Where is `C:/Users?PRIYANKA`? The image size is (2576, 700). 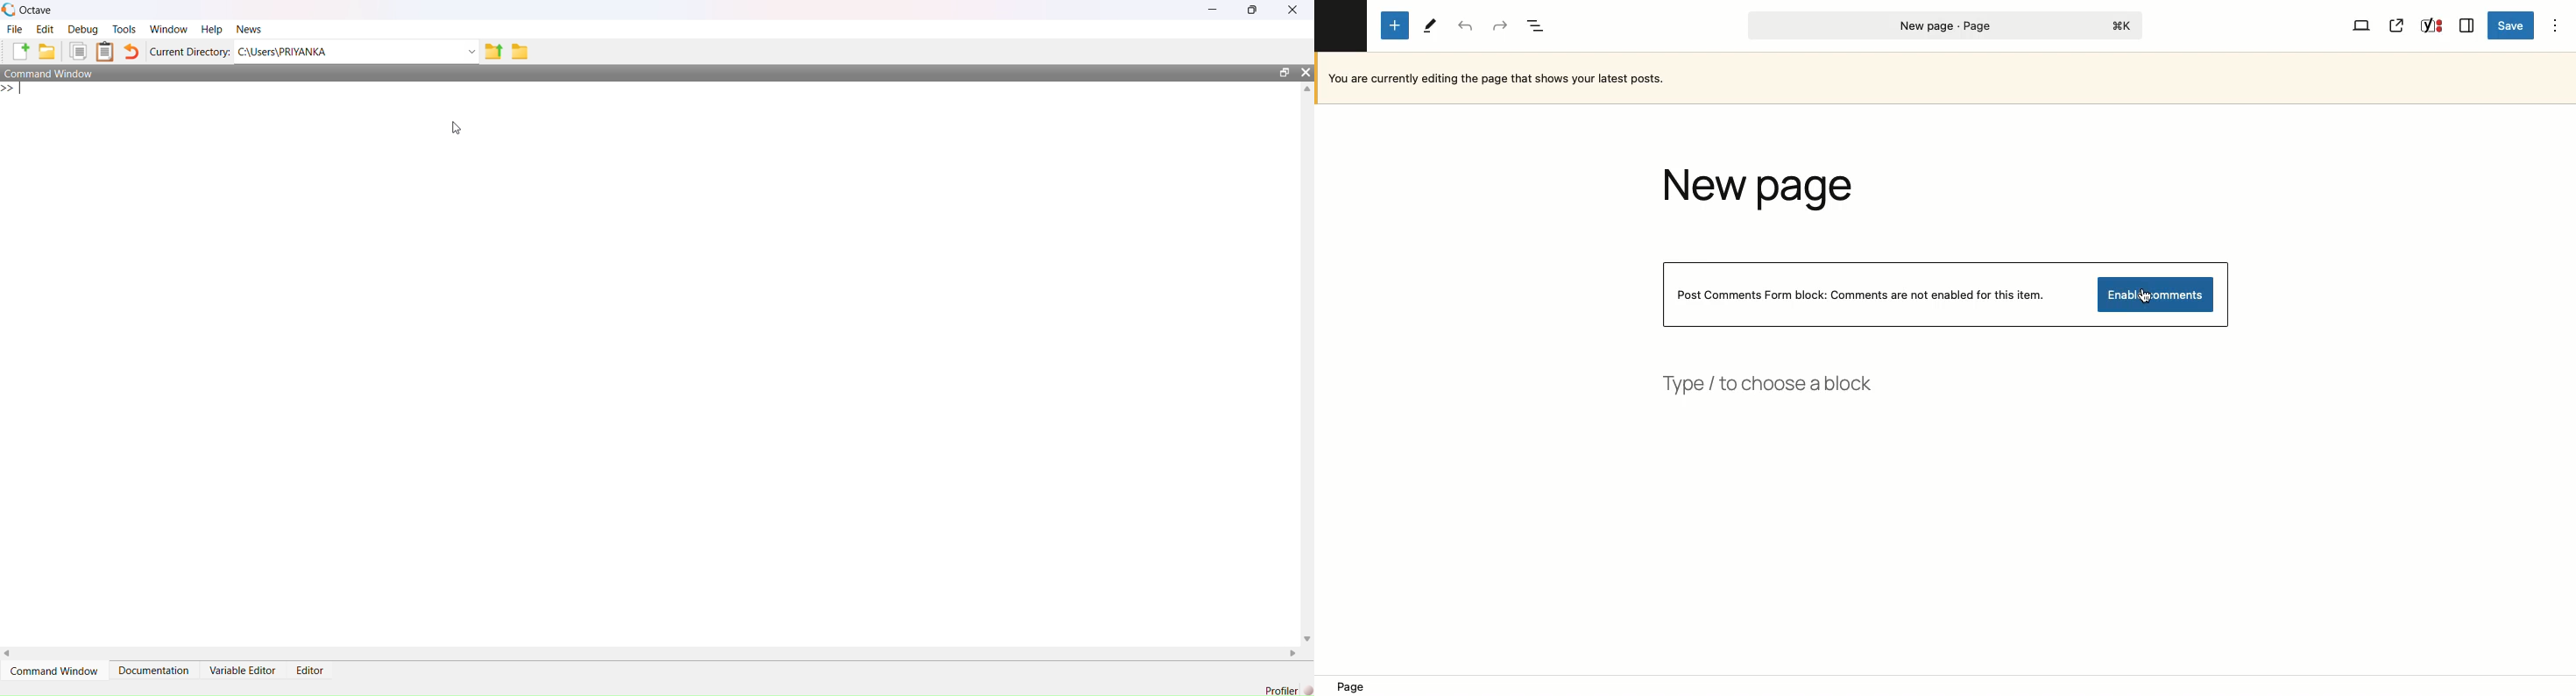
C:/Users?PRIYANKA is located at coordinates (348, 51).